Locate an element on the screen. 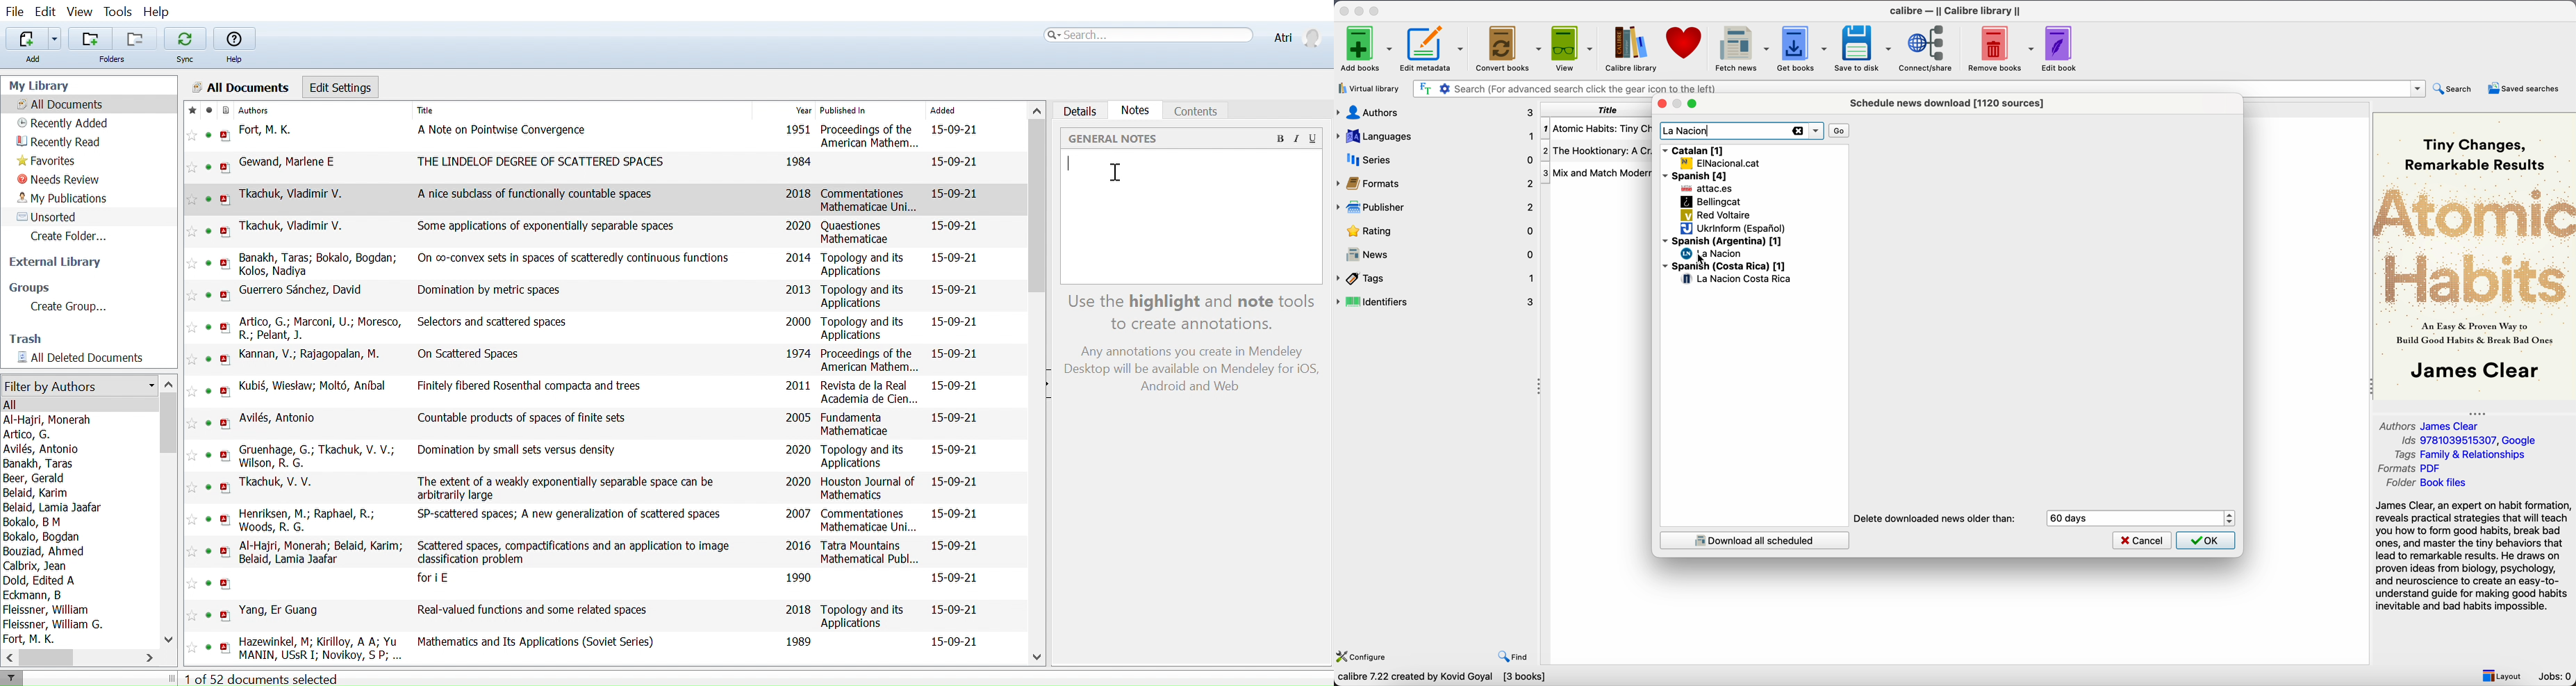  Finitely fibered Rosenthal compacta and trees is located at coordinates (531, 386).